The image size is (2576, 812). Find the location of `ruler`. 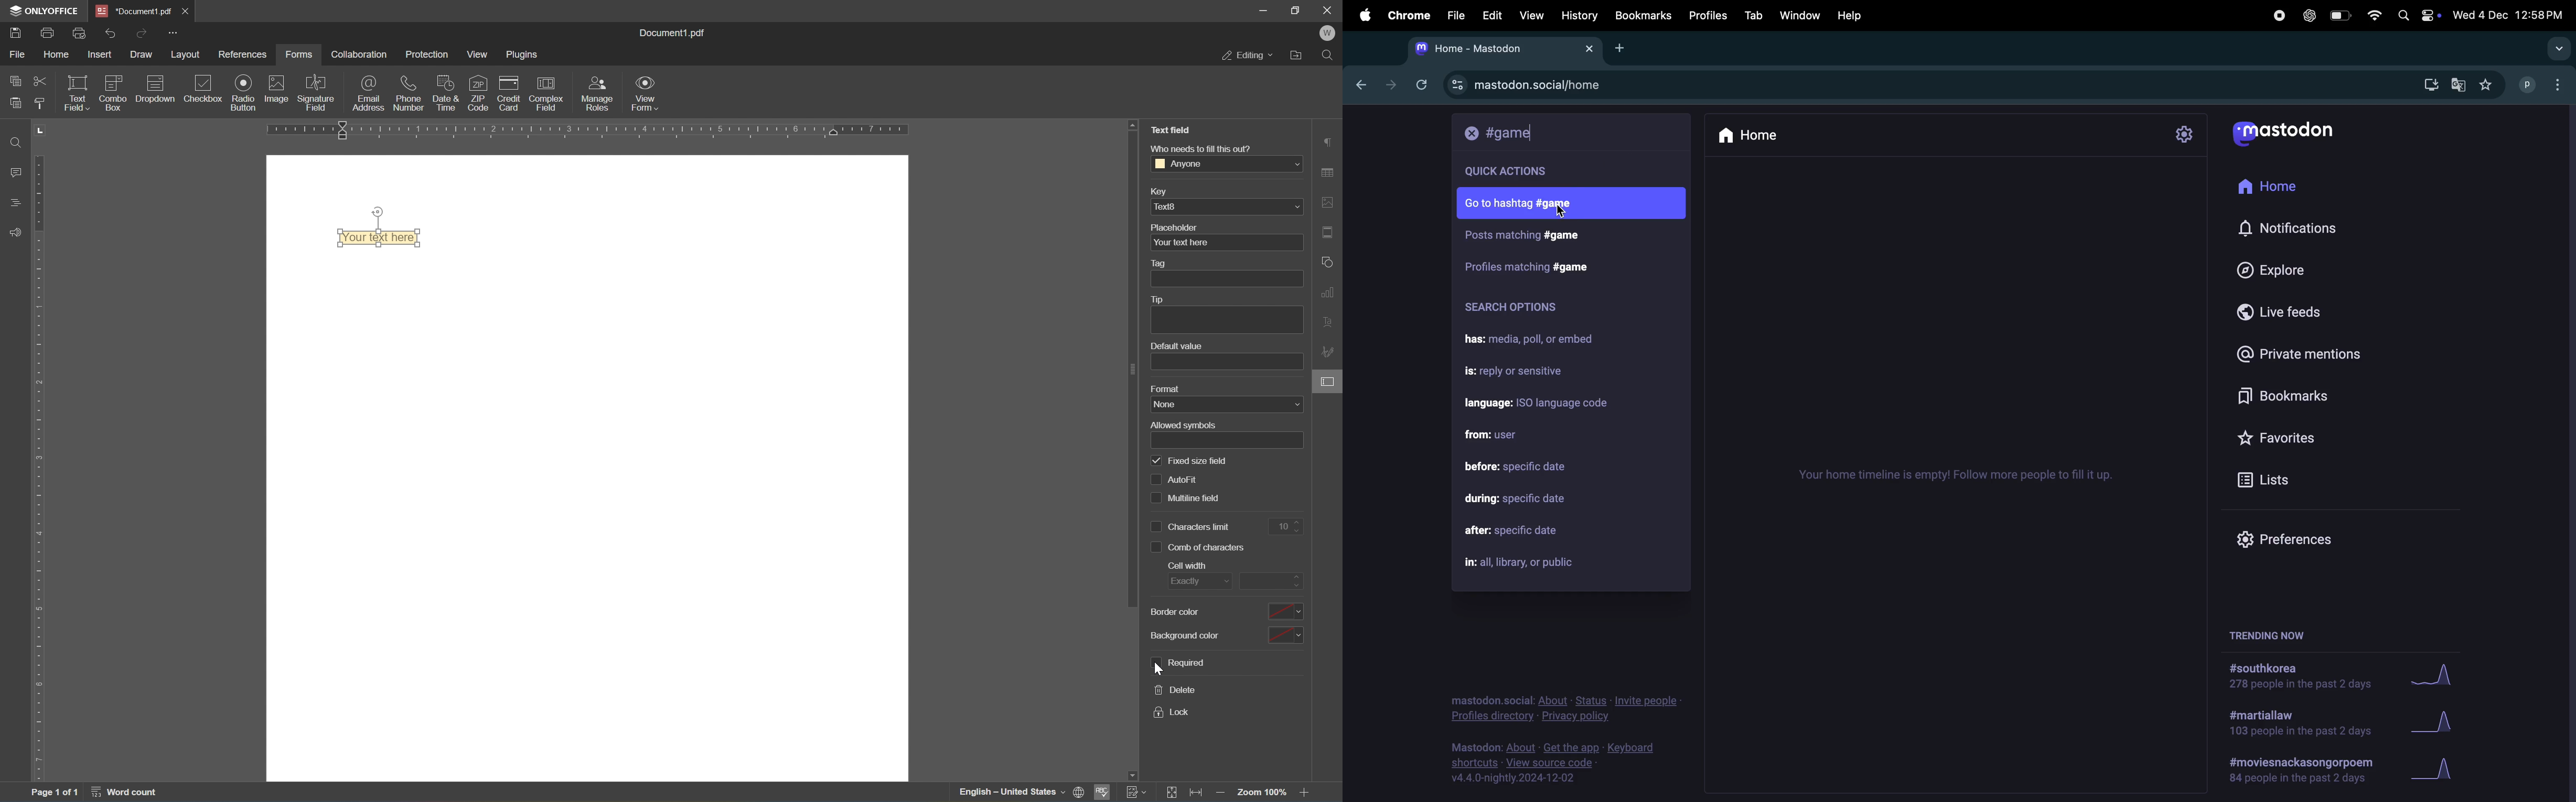

ruler is located at coordinates (42, 469).